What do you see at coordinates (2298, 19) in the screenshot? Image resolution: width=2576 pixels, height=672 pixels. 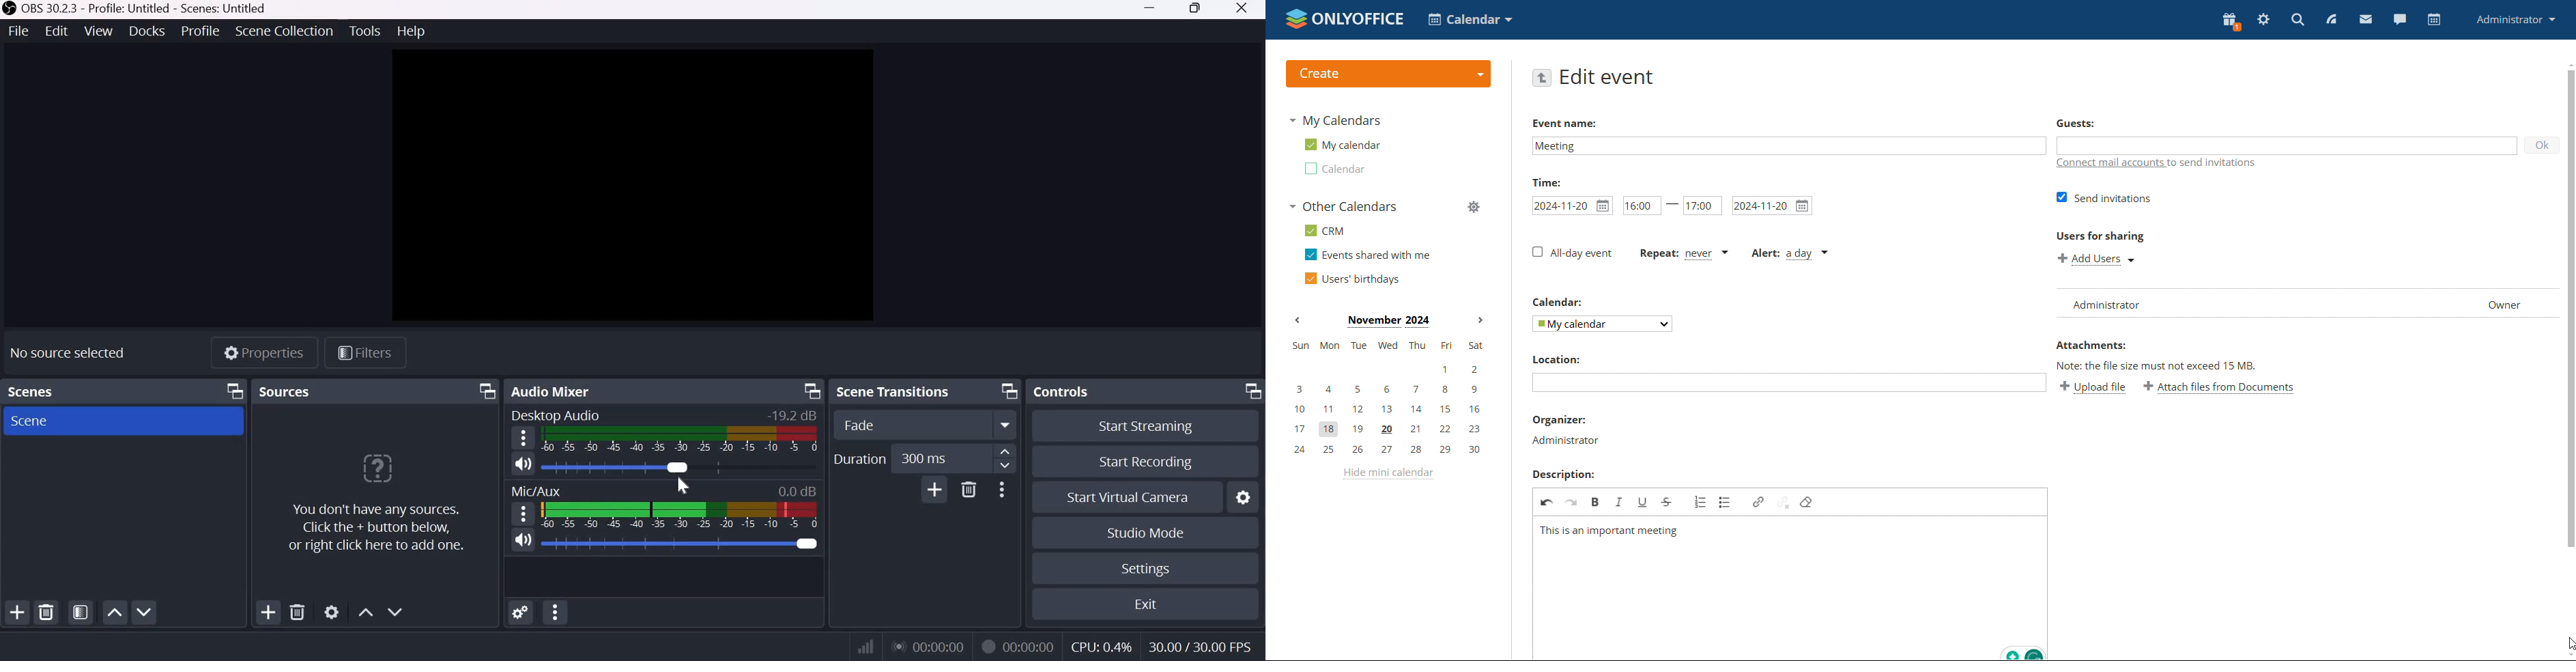 I see `search` at bounding box center [2298, 19].